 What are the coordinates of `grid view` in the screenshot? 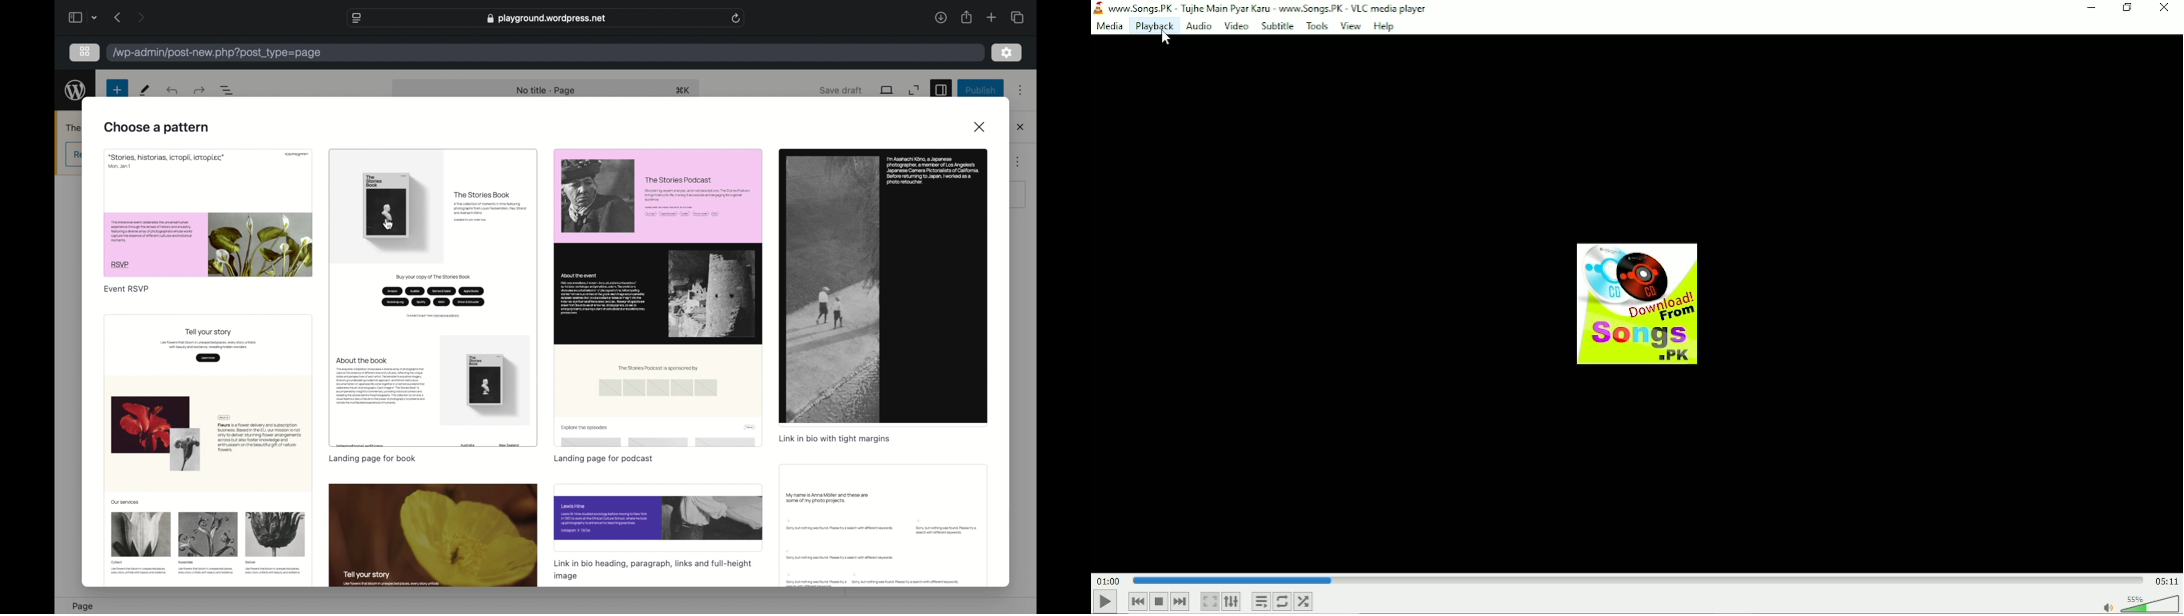 It's located at (85, 52).